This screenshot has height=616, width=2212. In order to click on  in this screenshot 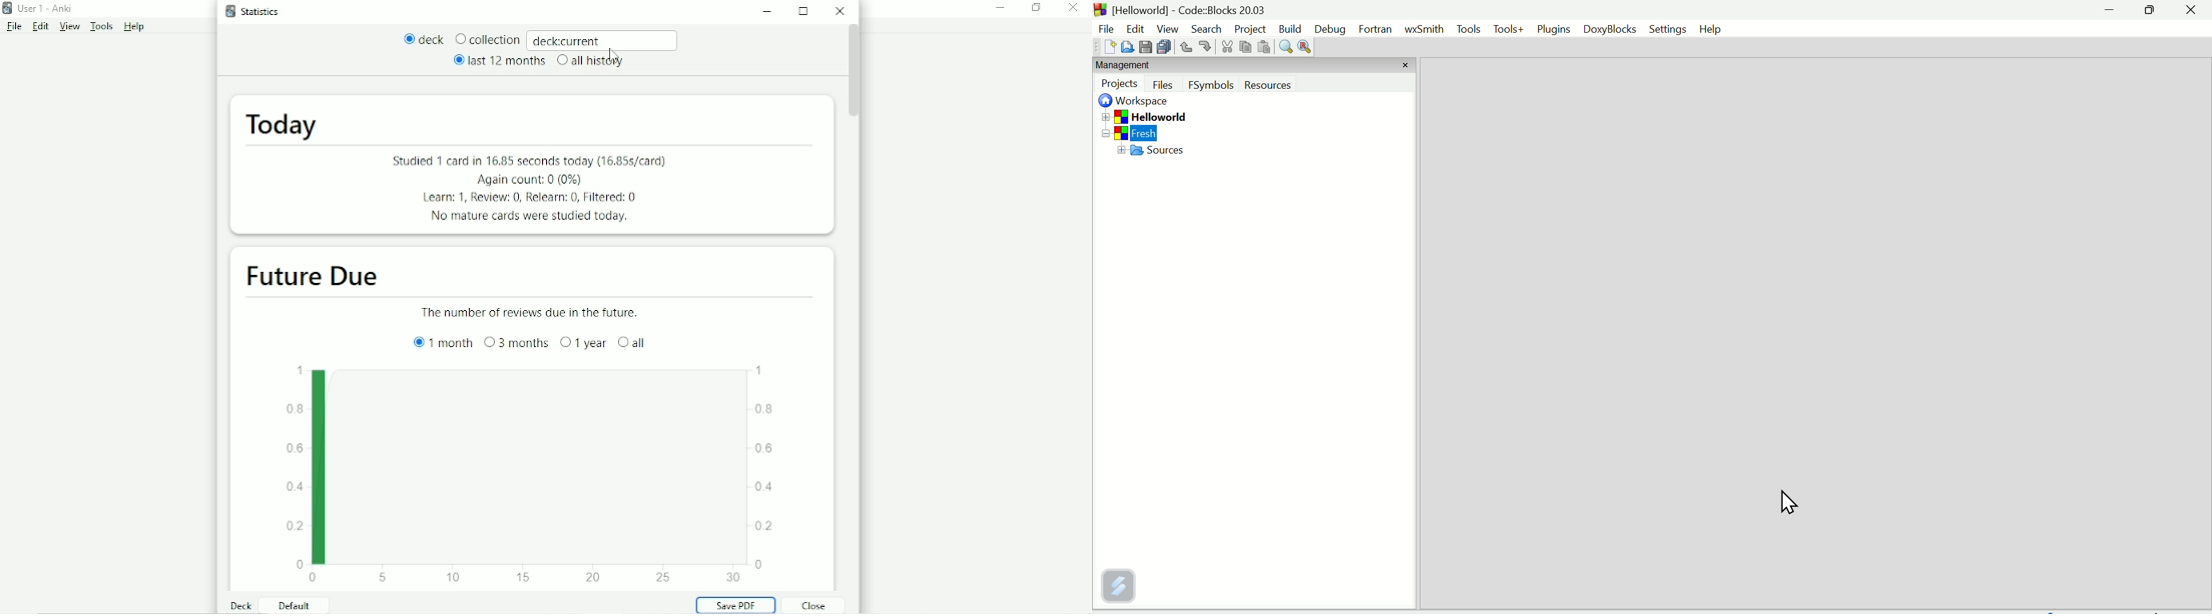, I will do `click(1205, 46)`.